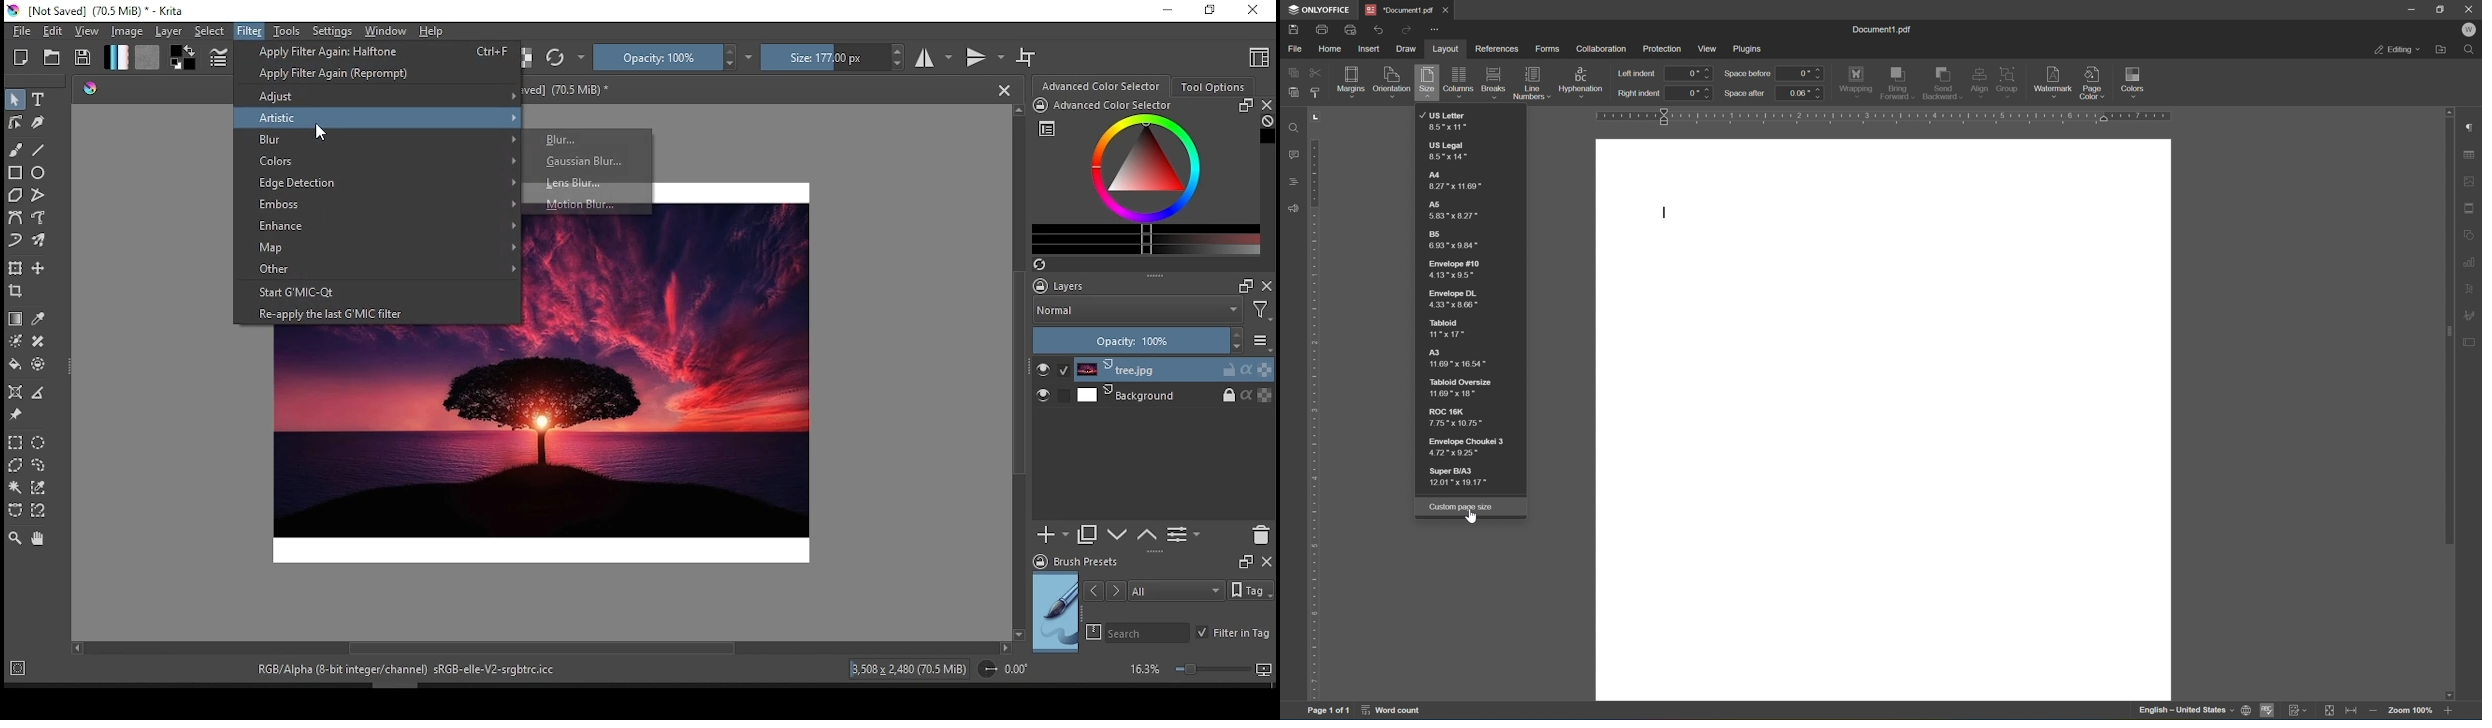 Image resolution: width=2492 pixels, height=728 pixels. I want to click on fit to slide, so click(2333, 710).